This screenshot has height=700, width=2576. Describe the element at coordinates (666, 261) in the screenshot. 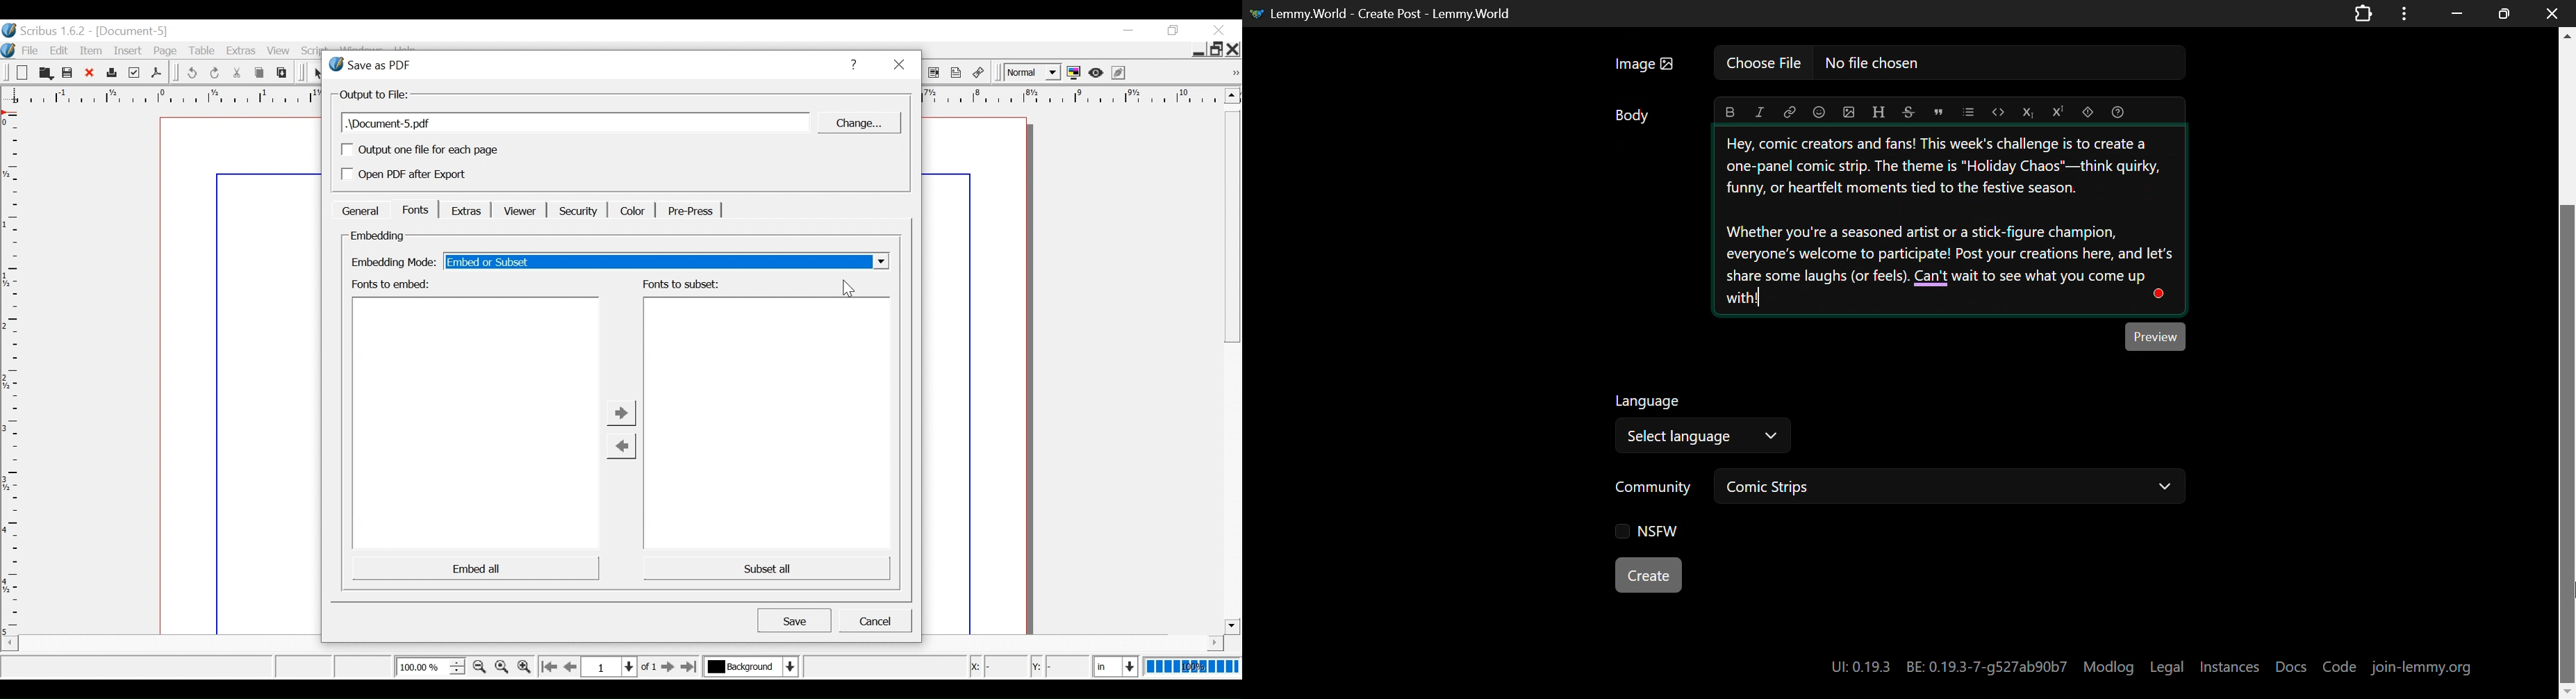

I see `Select Embedding mode` at that location.